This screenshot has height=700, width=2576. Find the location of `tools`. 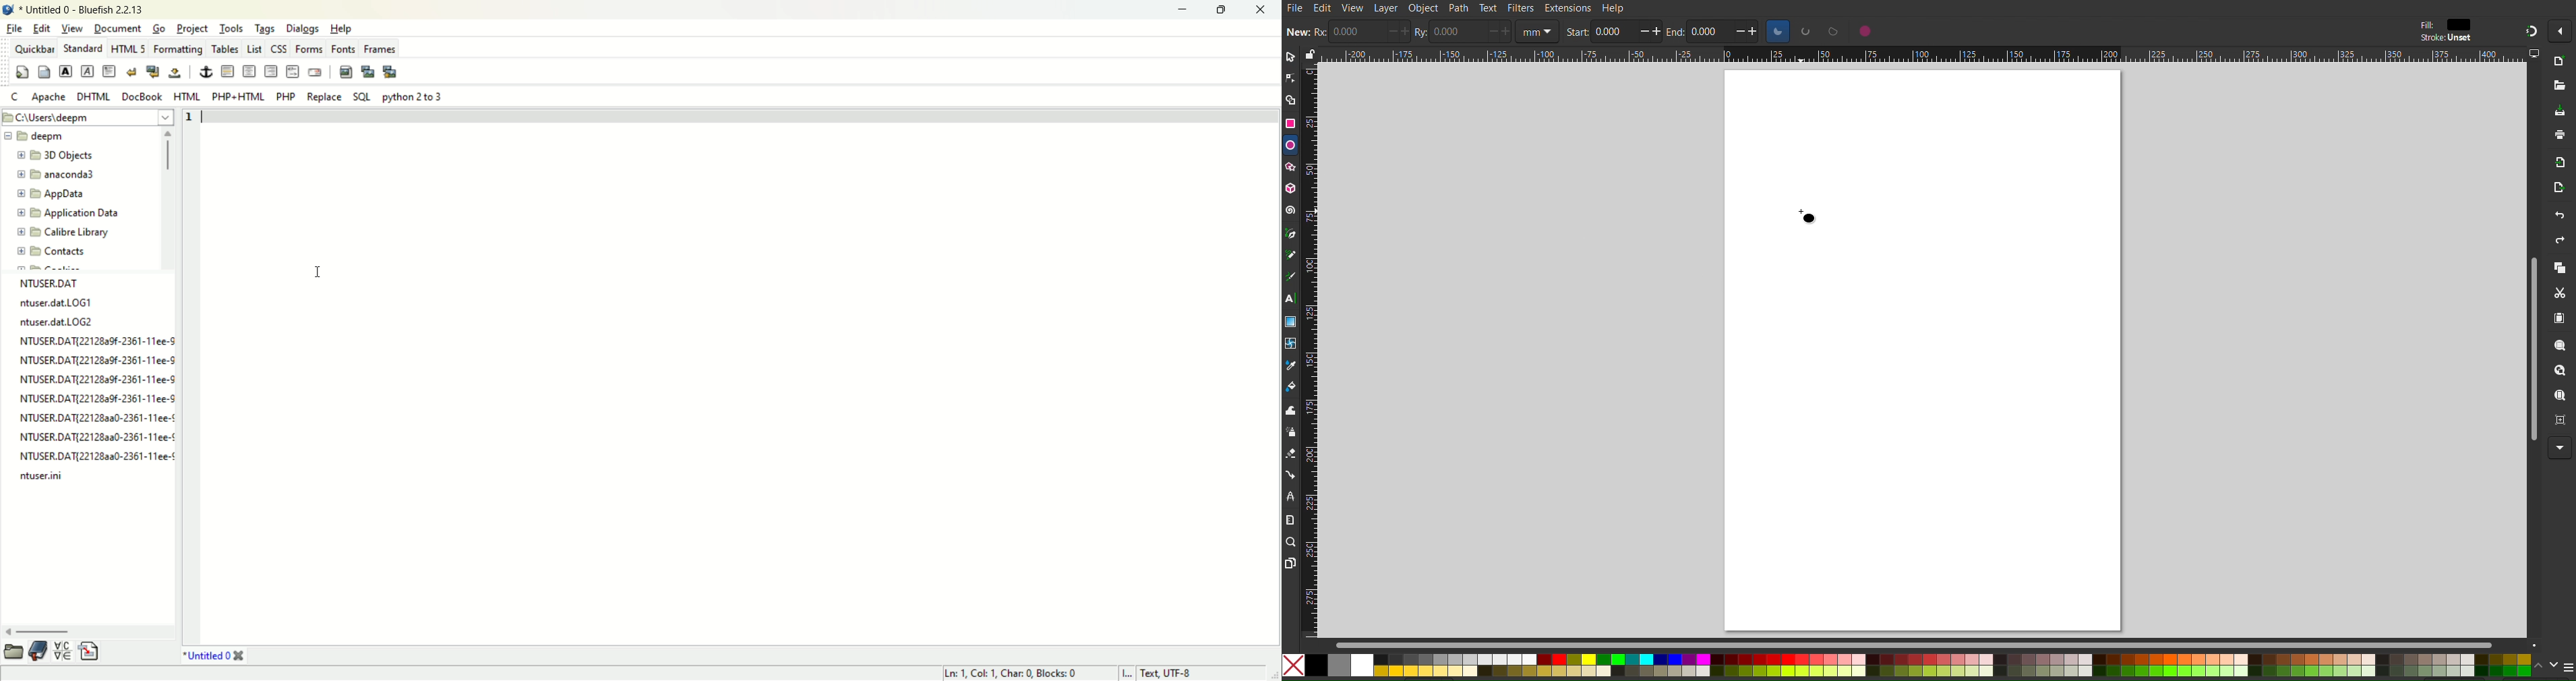

tools is located at coordinates (232, 27).